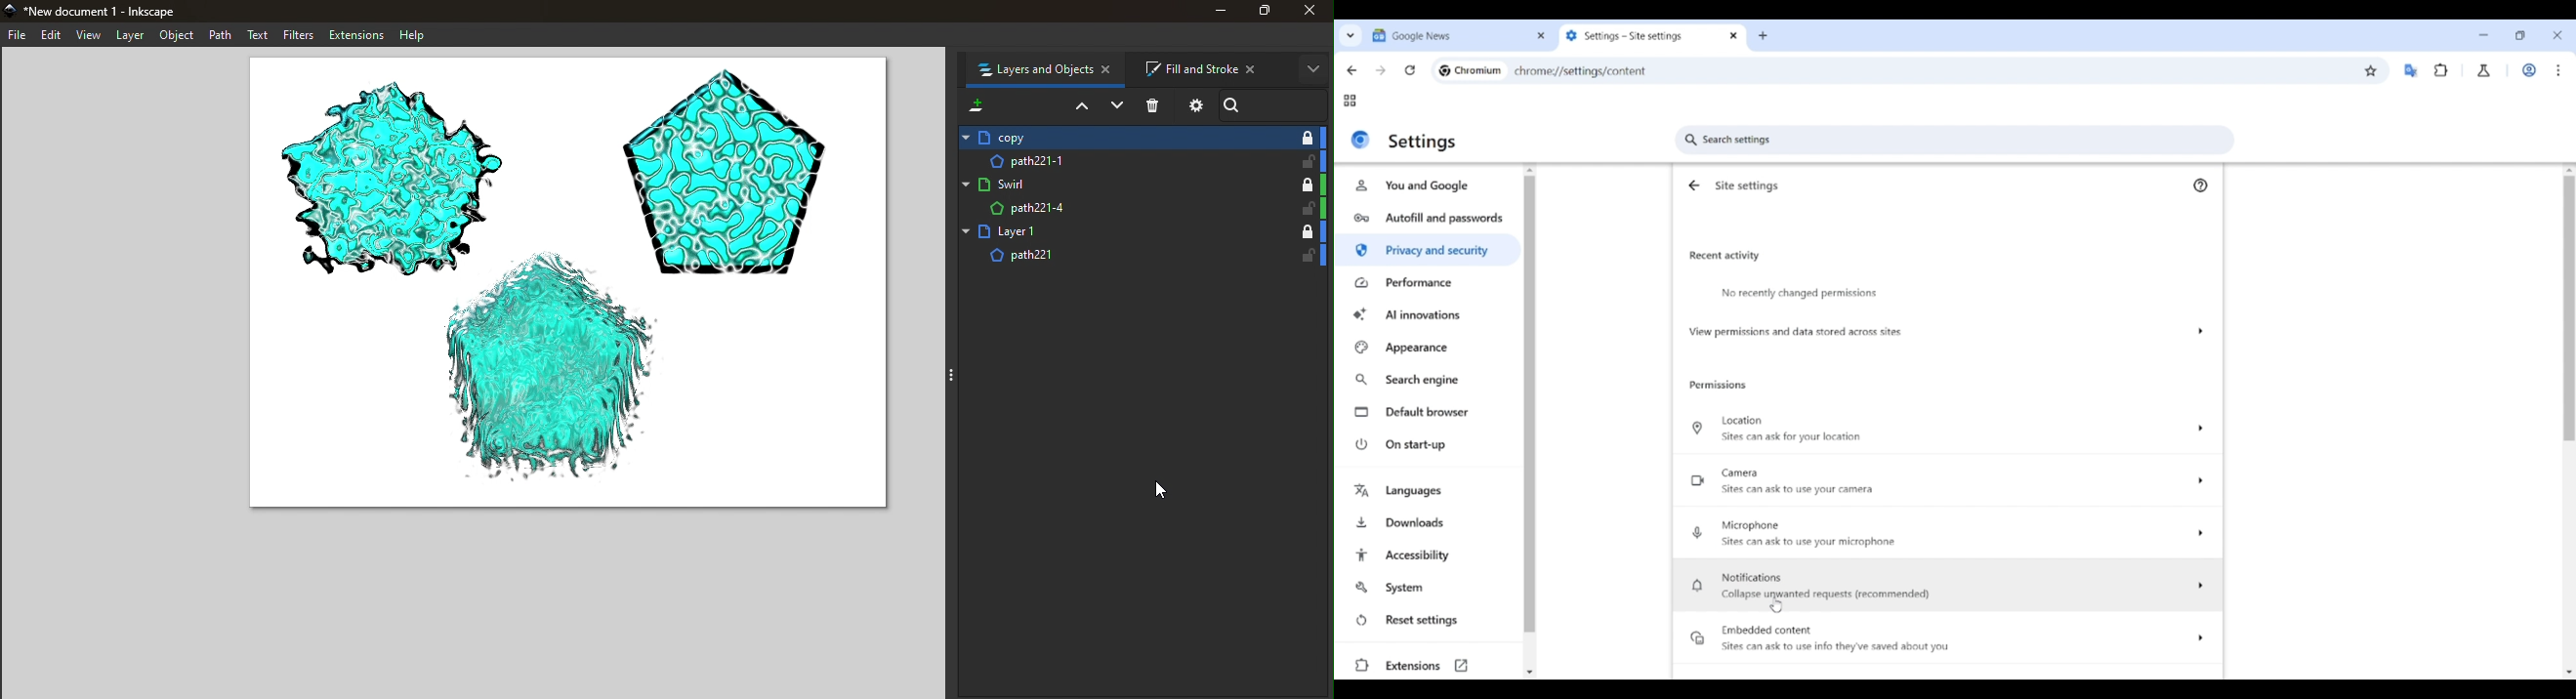  What do you see at coordinates (1351, 71) in the screenshot?
I see `Go back` at bounding box center [1351, 71].